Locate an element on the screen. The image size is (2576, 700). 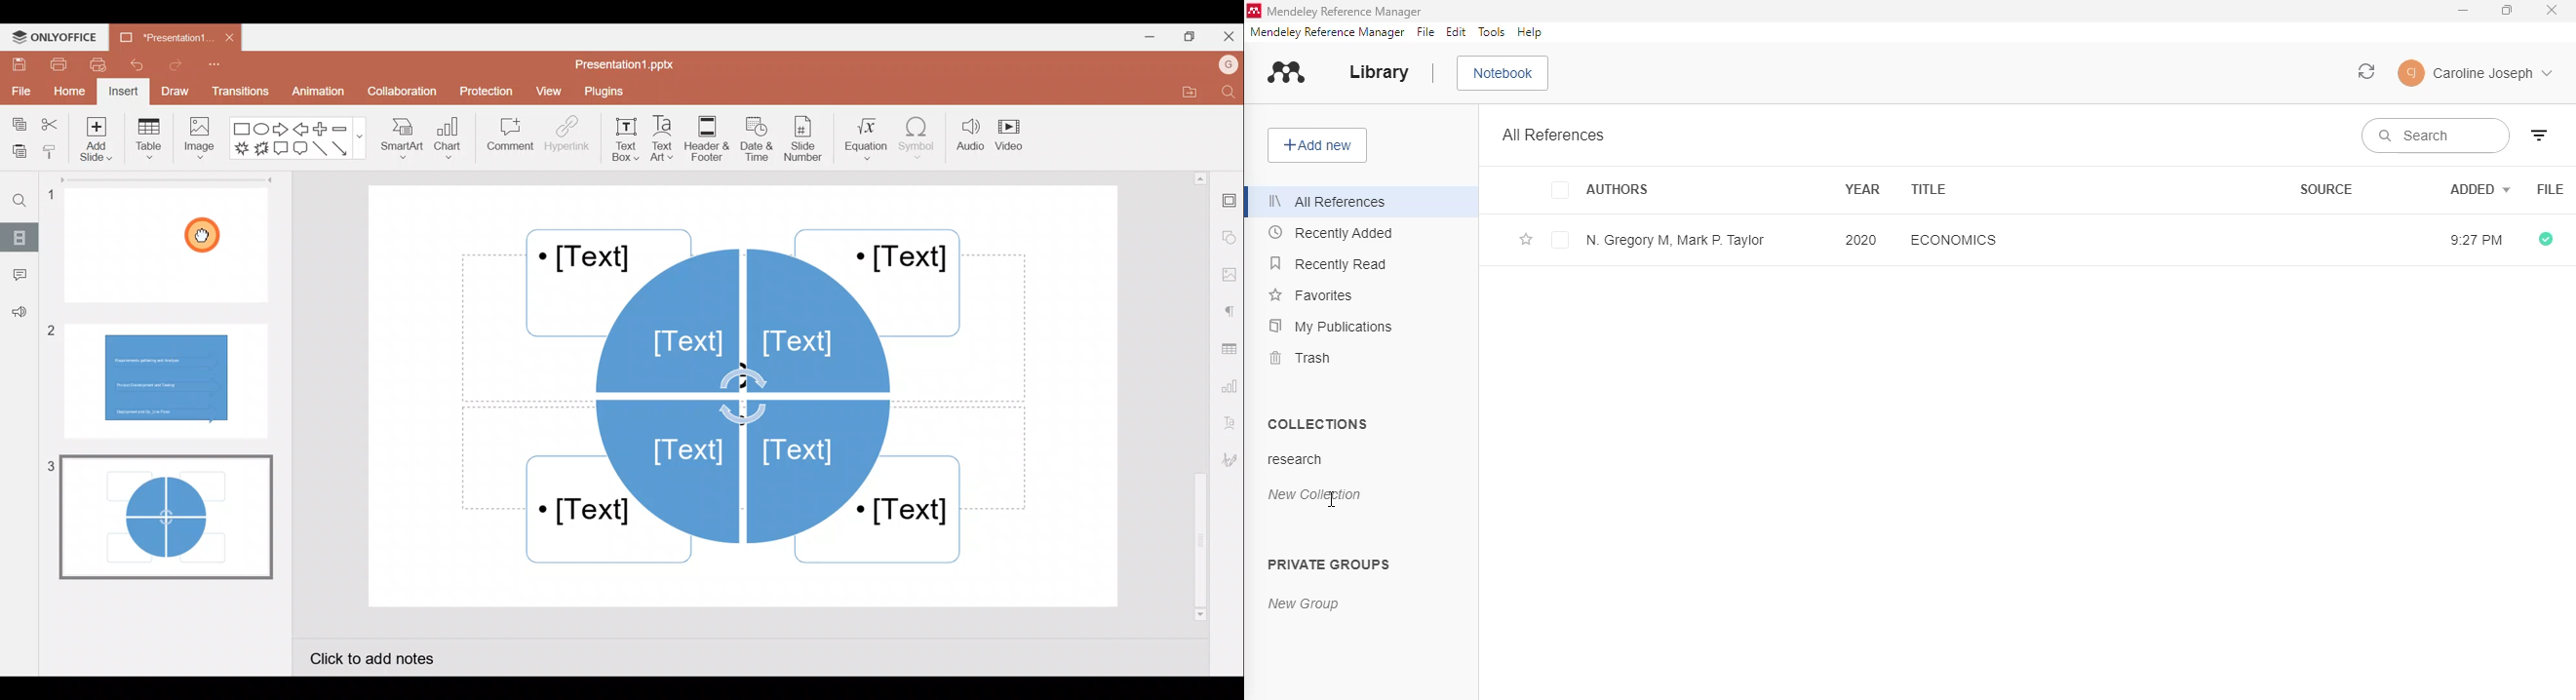
tools is located at coordinates (1492, 32).